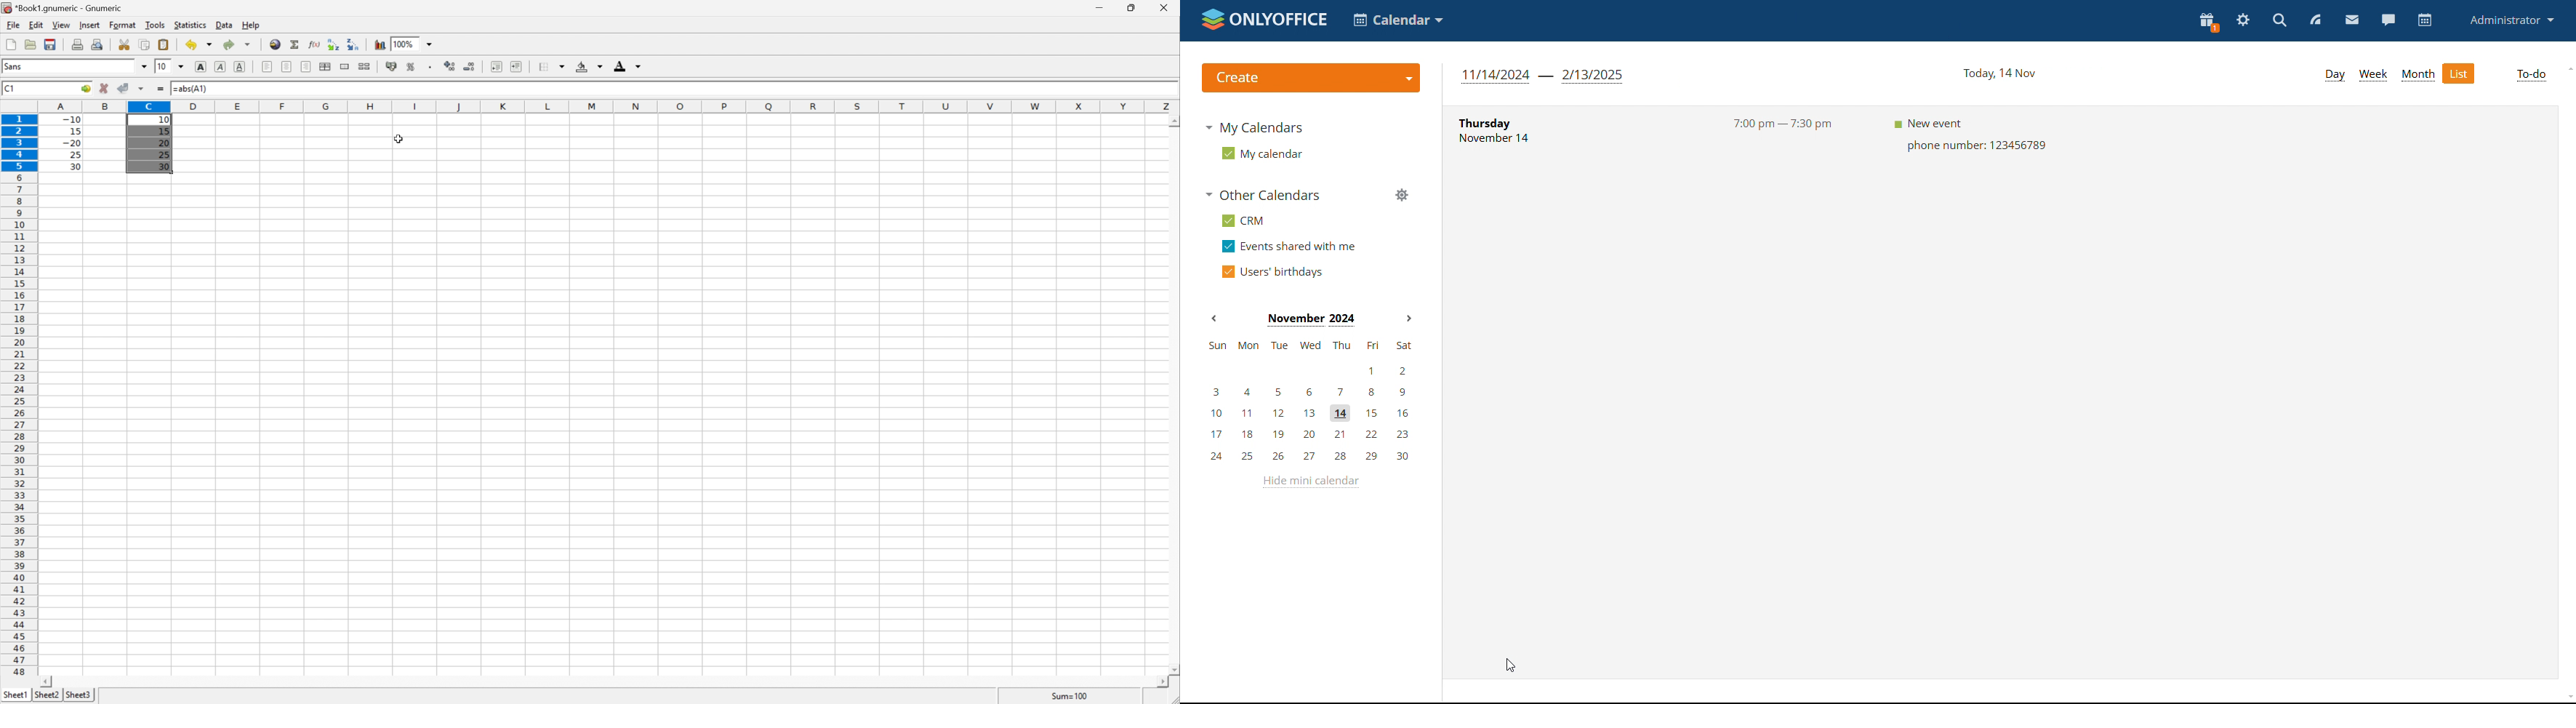 This screenshot has height=728, width=2576. Describe the element at coordinates (2388, 20) in the screenshot. I see `chat` at that location.